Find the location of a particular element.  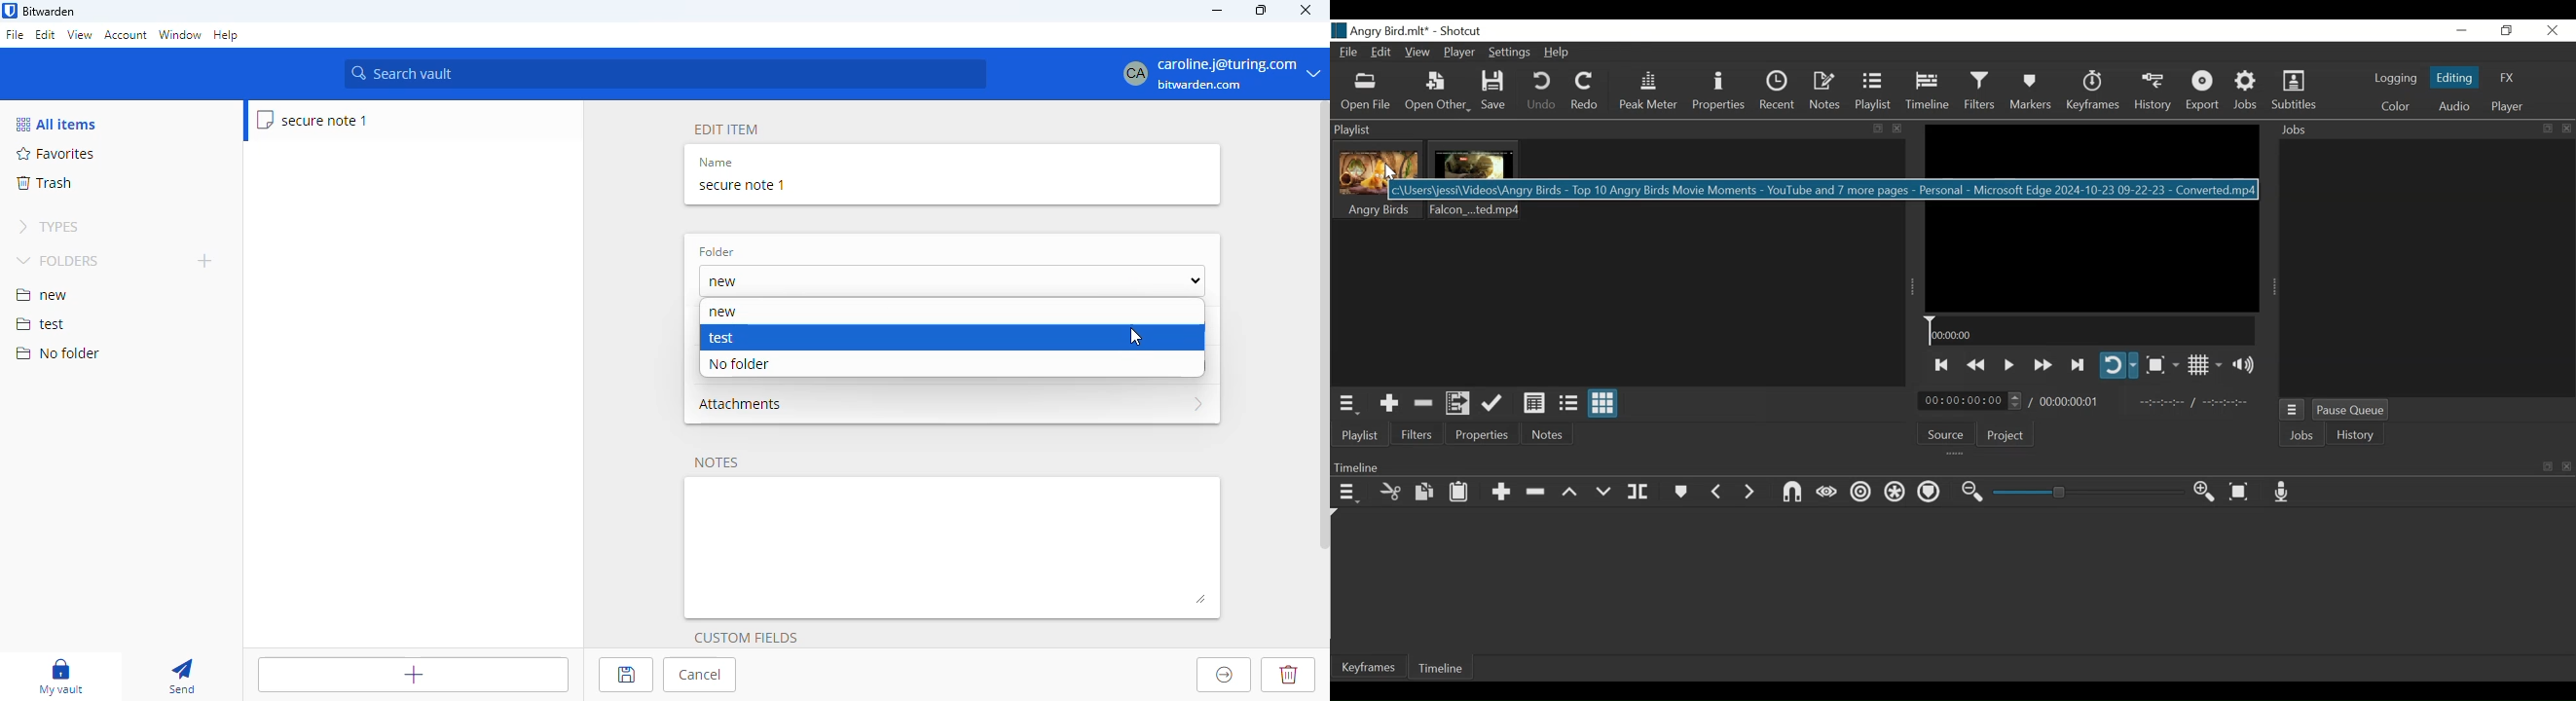

Playlist is located at coordinates (1876, 93).